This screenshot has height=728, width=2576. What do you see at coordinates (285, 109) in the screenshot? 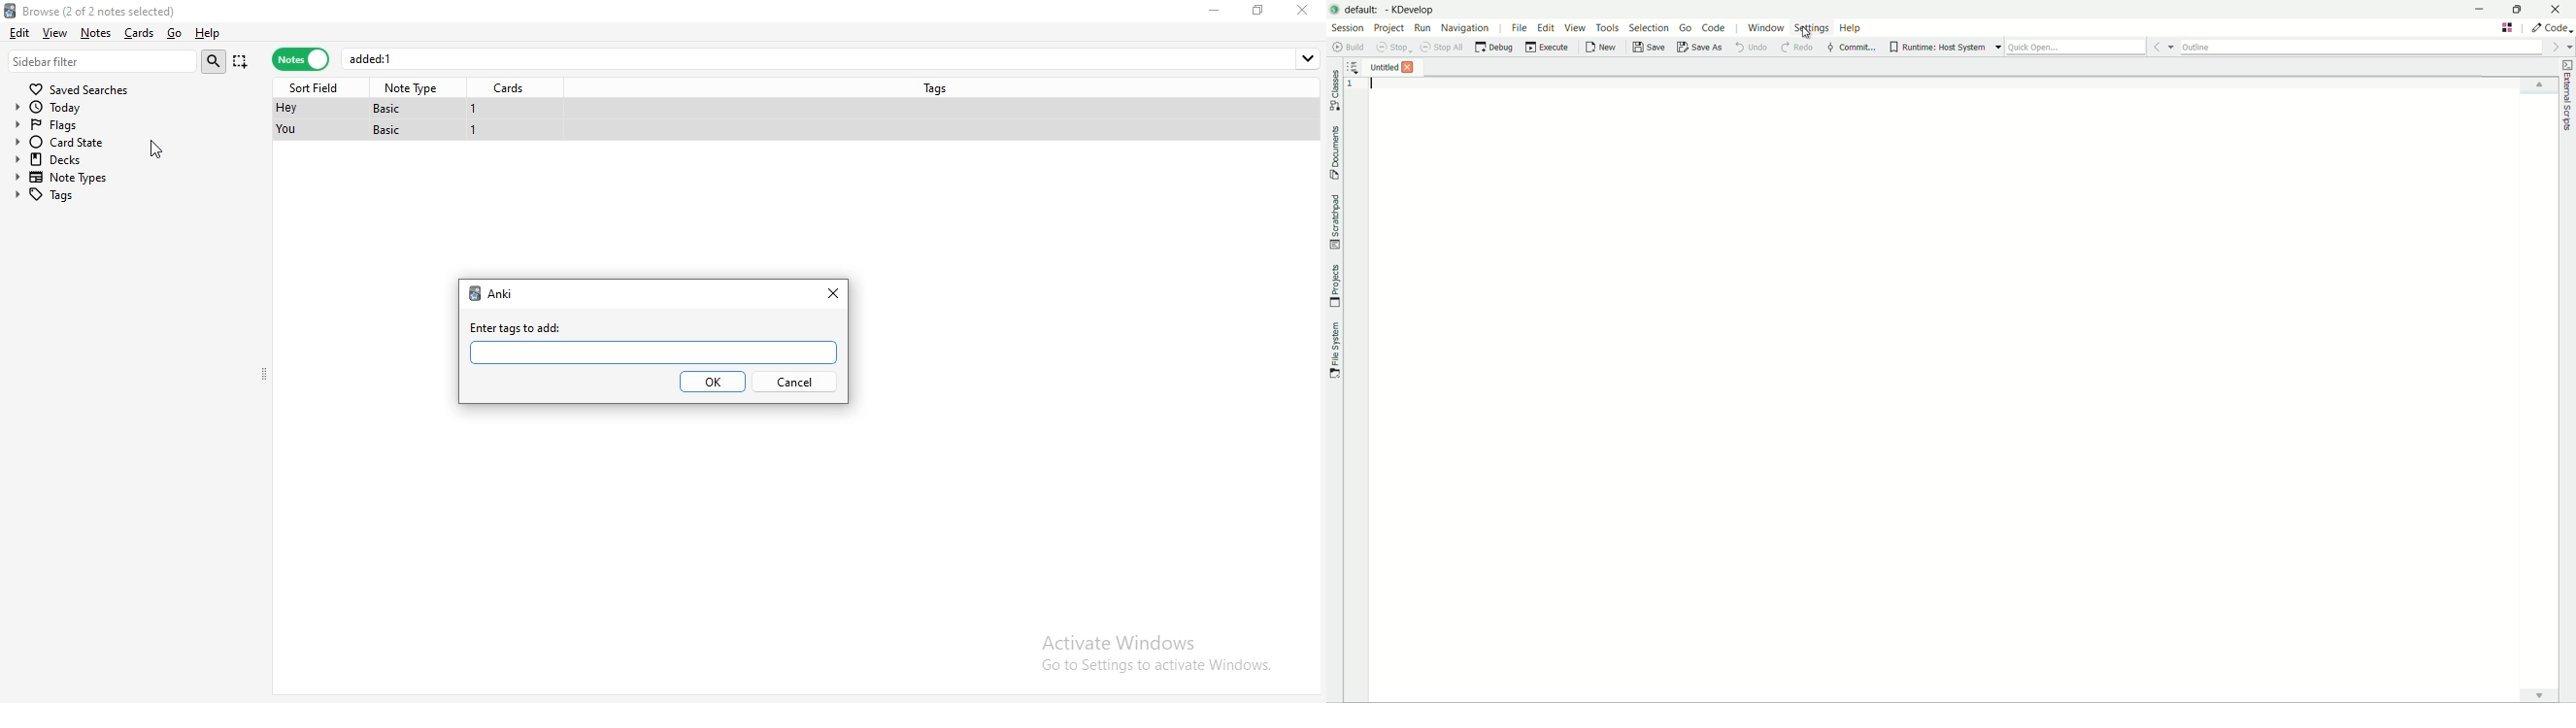
I see `hey` at bounding box center [285, 109].